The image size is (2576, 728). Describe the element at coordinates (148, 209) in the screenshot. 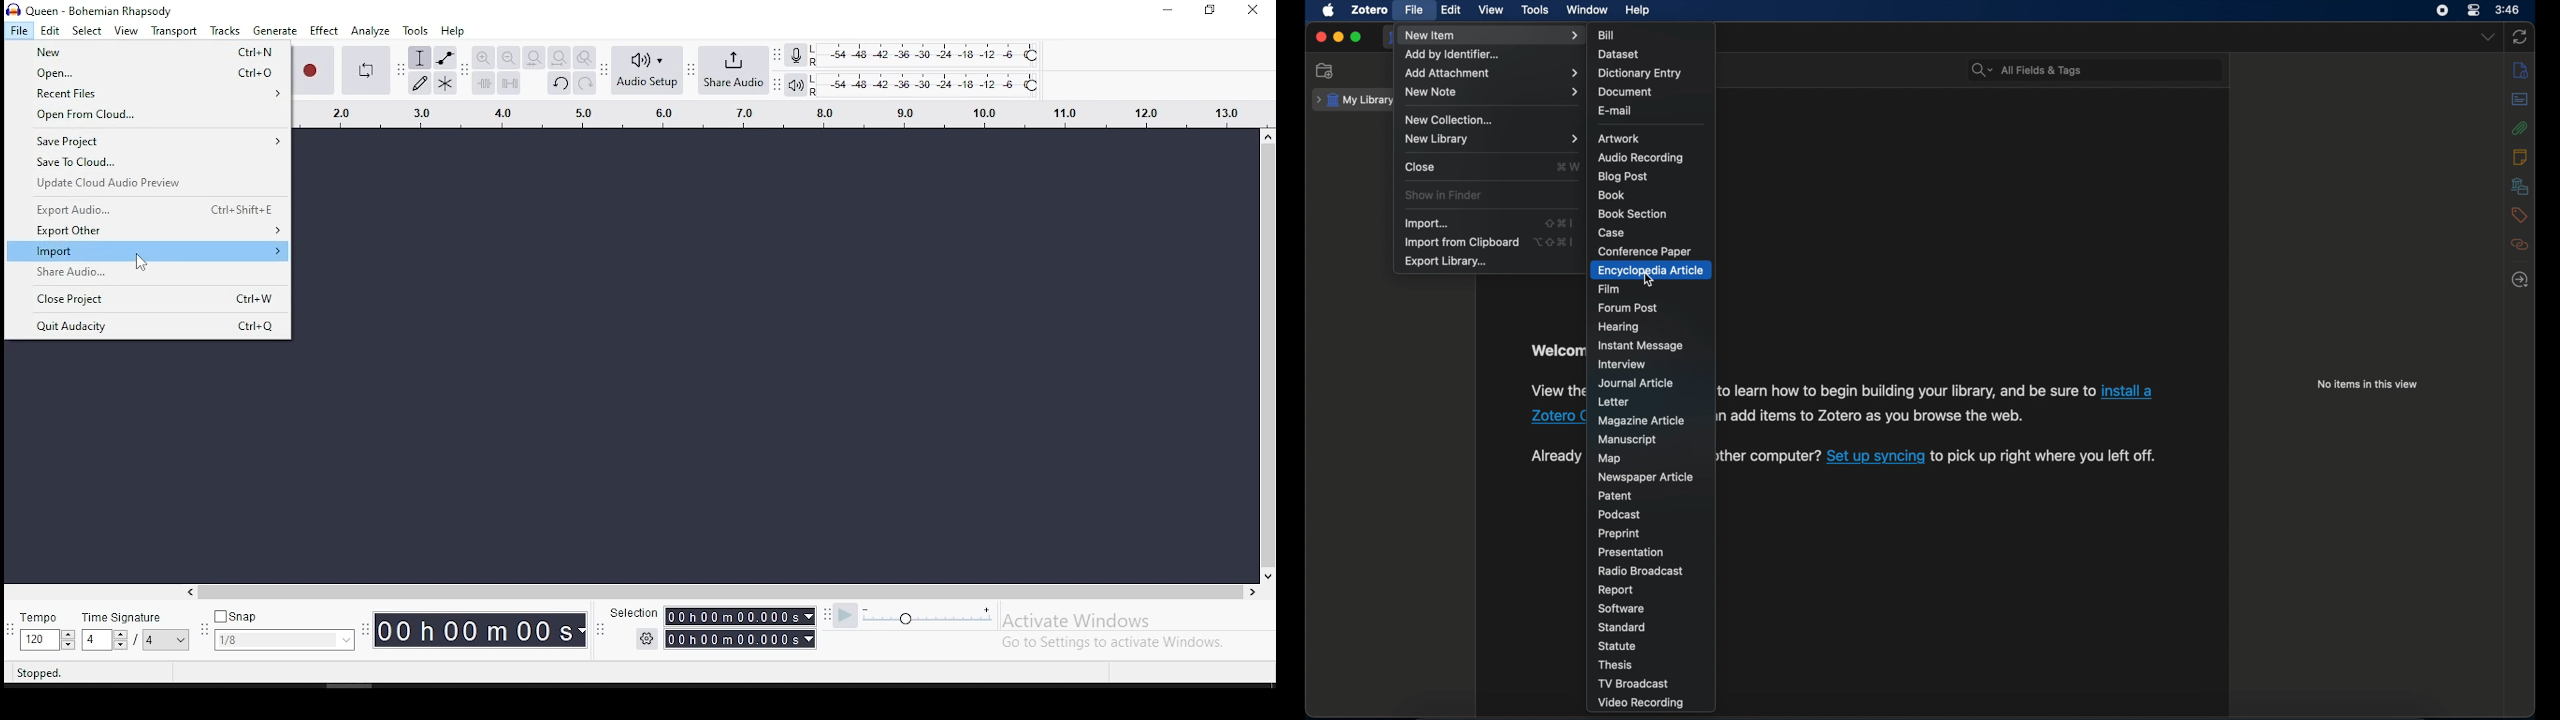

I see `export audio` at that location.